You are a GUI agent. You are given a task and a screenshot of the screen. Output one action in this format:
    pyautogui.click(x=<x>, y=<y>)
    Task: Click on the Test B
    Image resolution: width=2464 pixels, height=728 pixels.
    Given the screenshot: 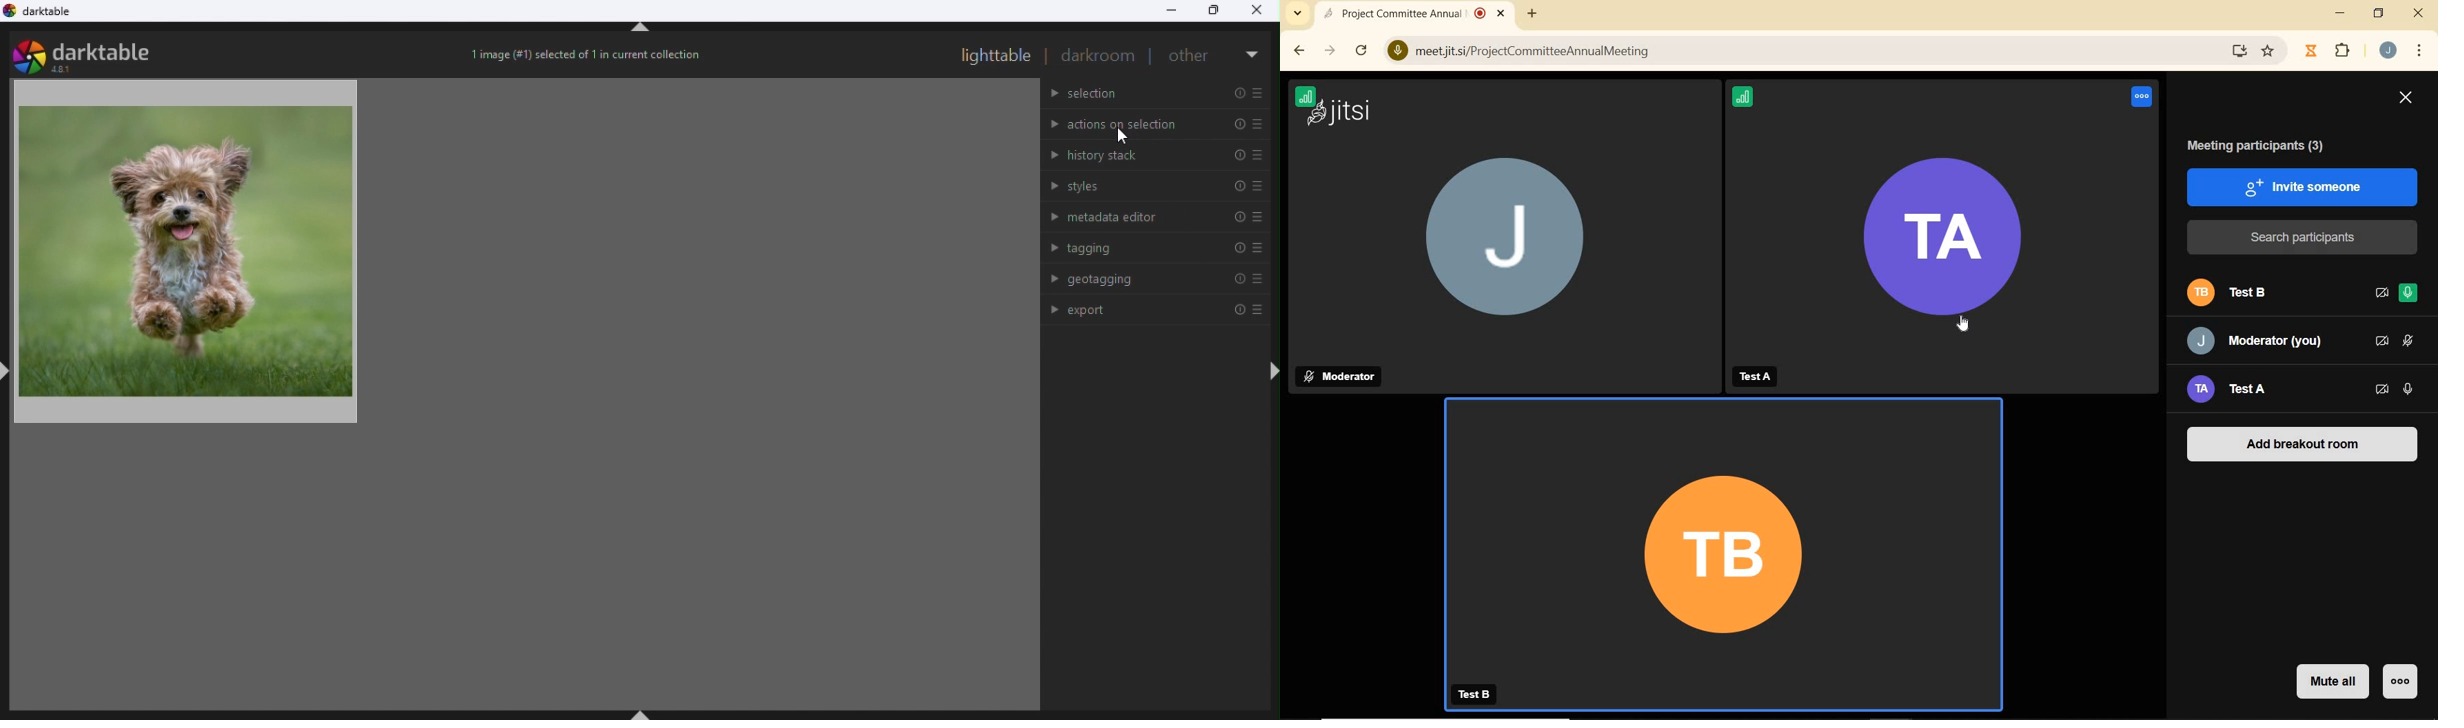 What is the action you would take?
    pyautogui.click(x=2263, y=293)
    